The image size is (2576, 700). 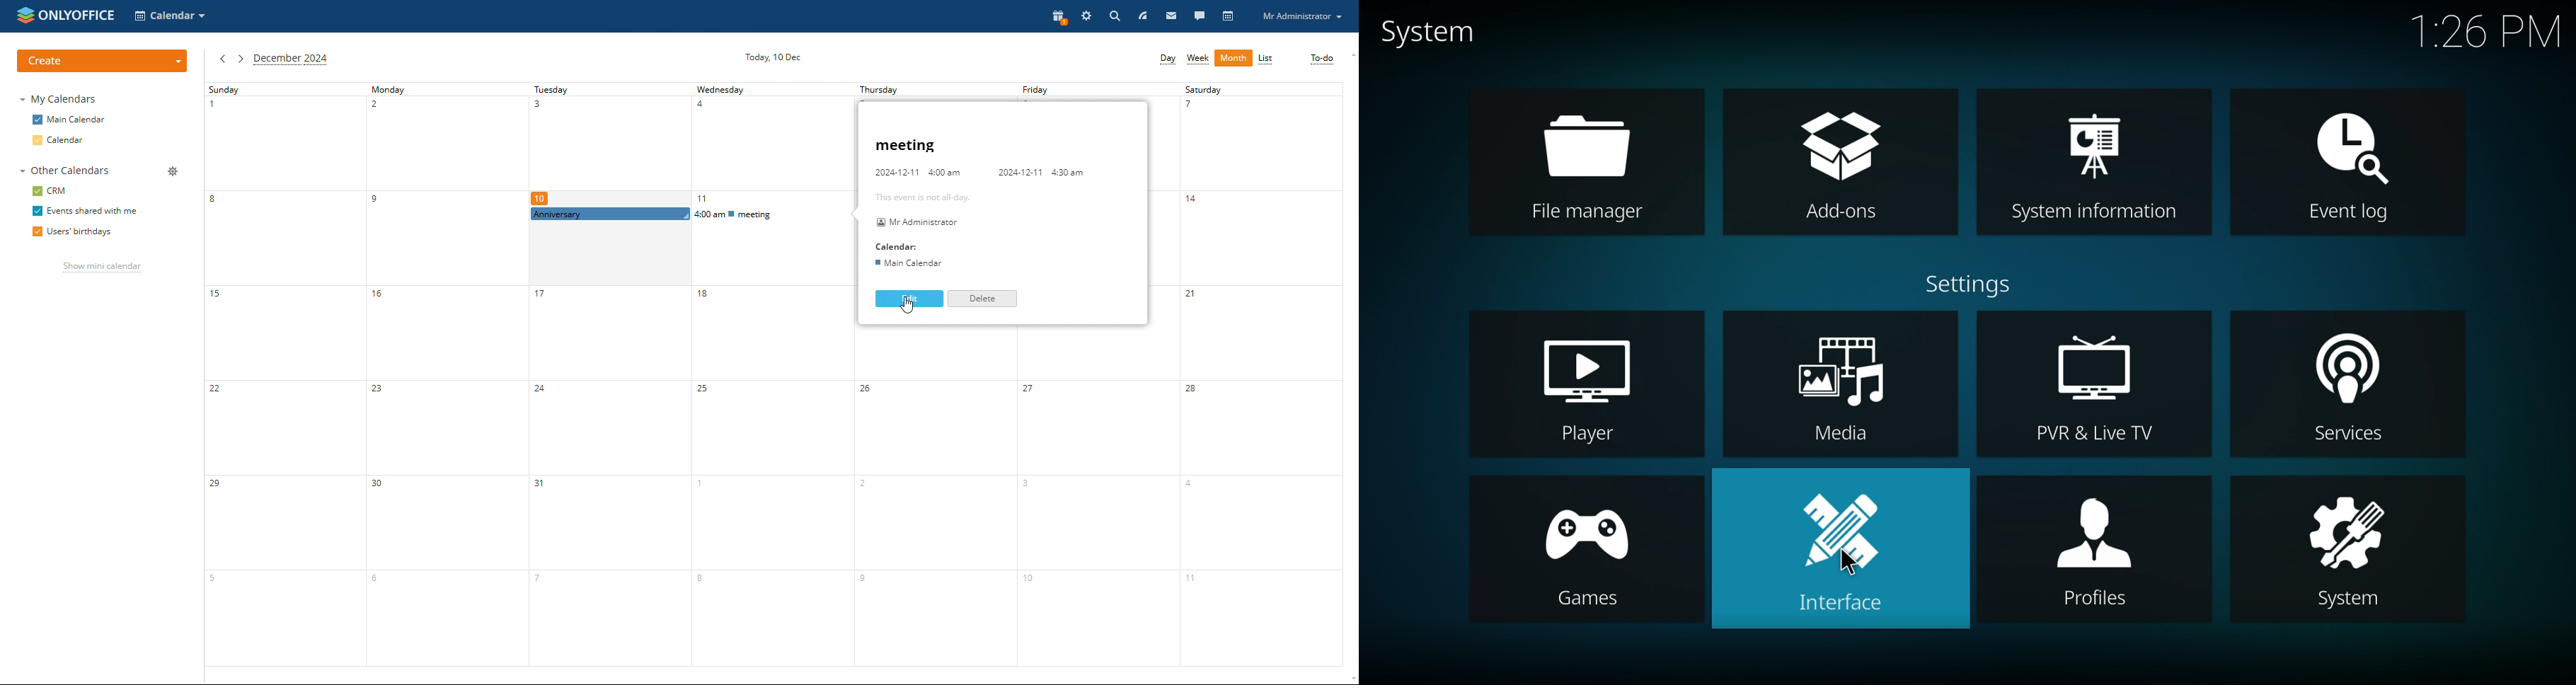 I want to click on monday, so click(x=444, y=374).